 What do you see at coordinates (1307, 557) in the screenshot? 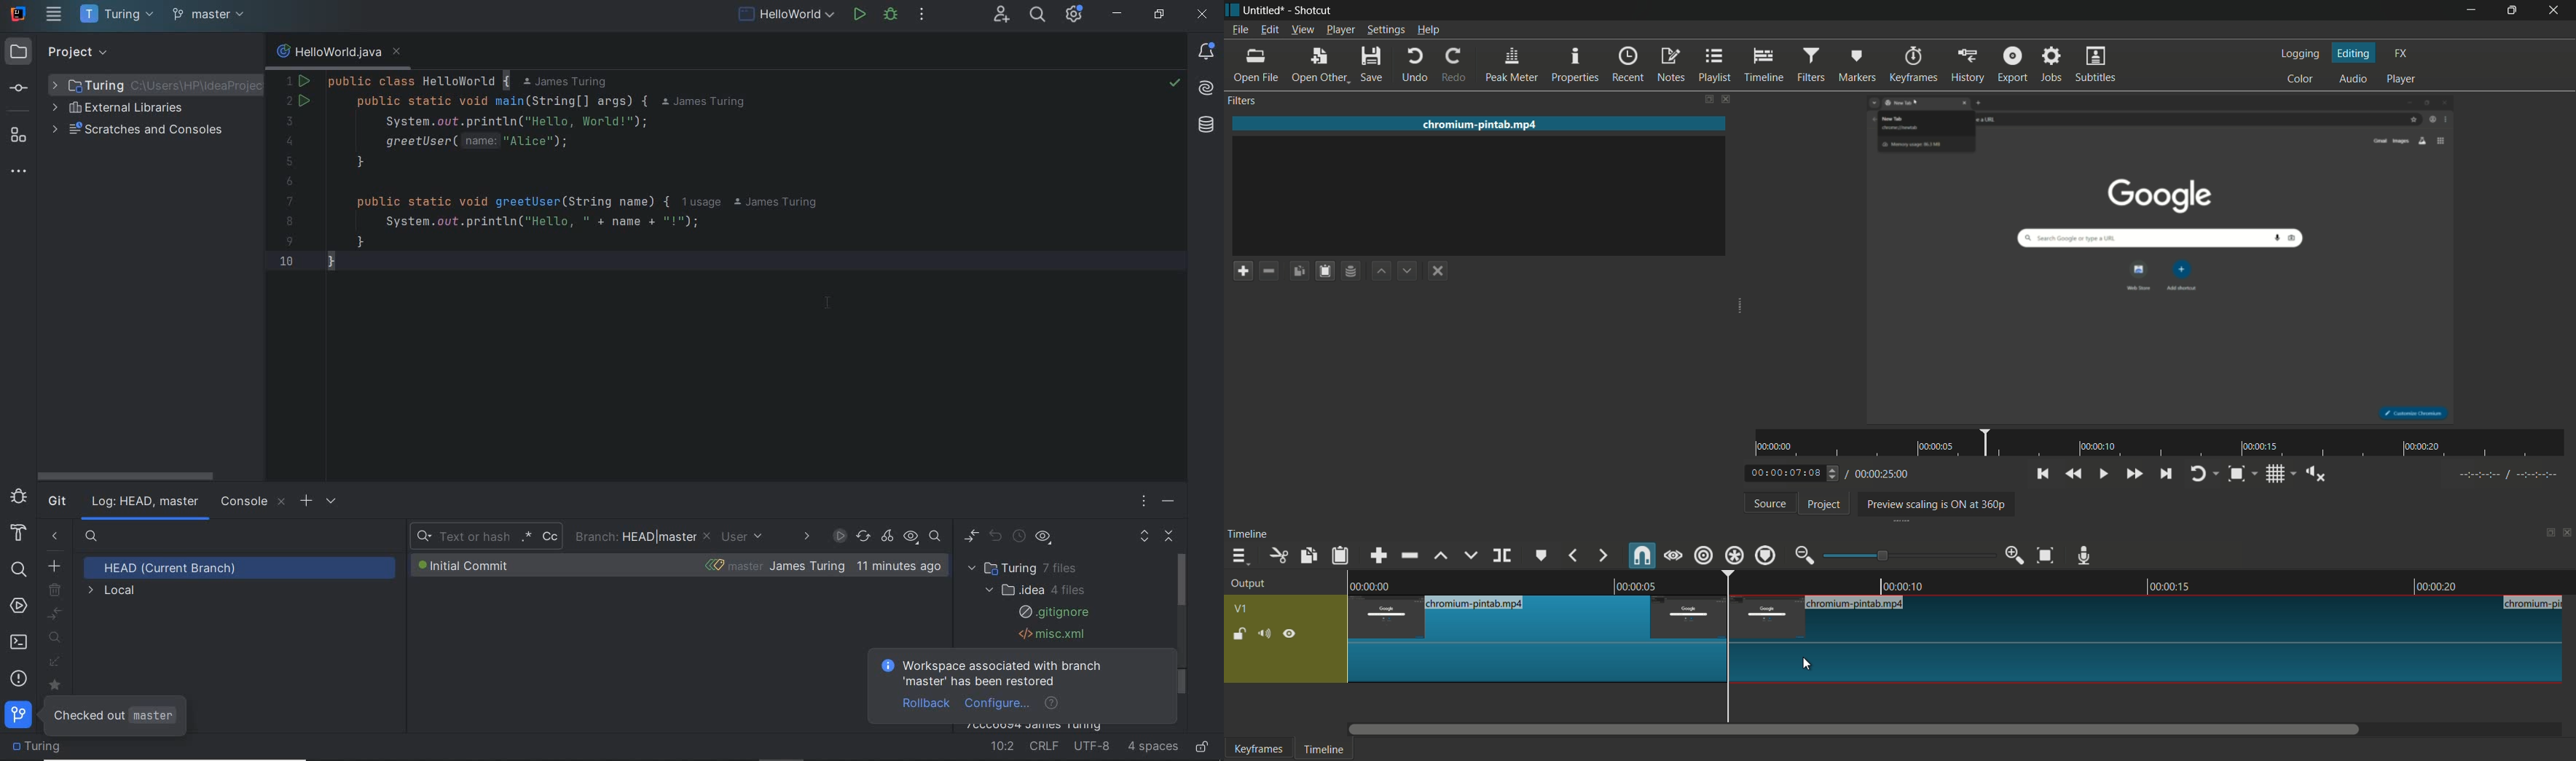
I see `copy checked filters` at bounding box center [1307, 557].